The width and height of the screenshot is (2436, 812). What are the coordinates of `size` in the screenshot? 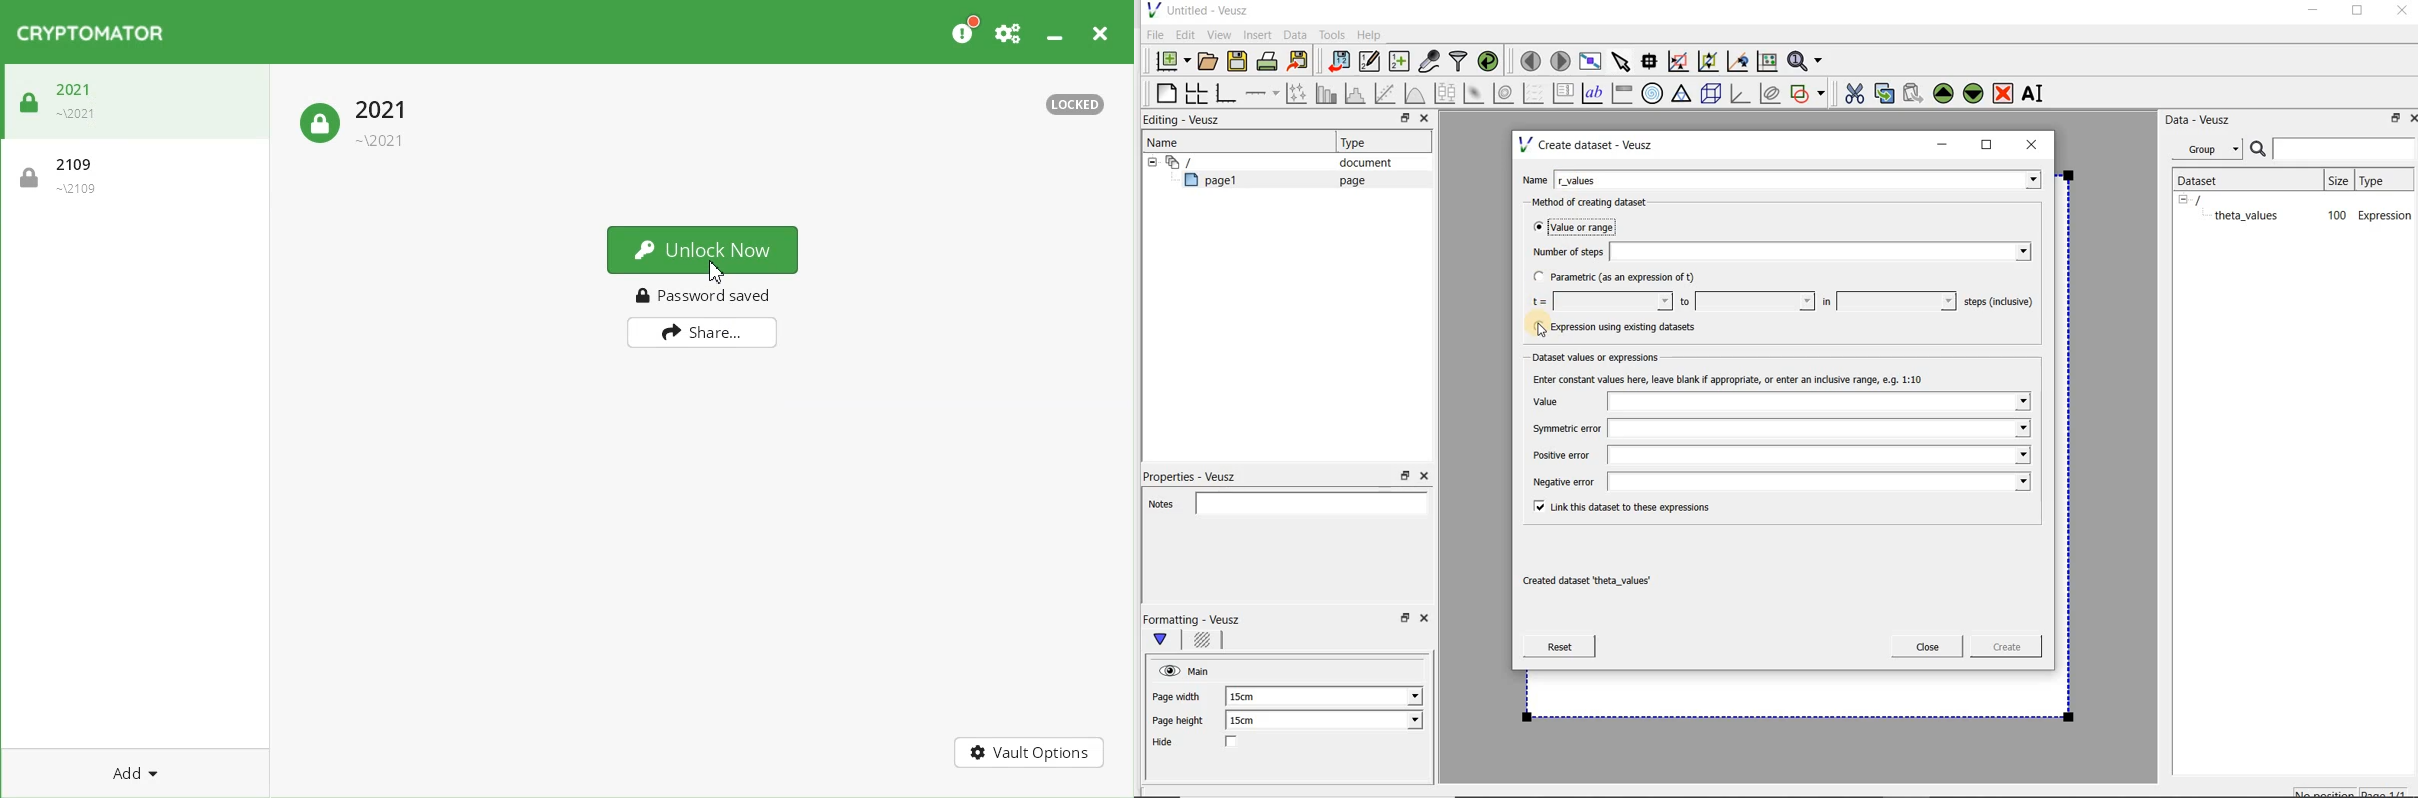 It's located at (2337, 178).